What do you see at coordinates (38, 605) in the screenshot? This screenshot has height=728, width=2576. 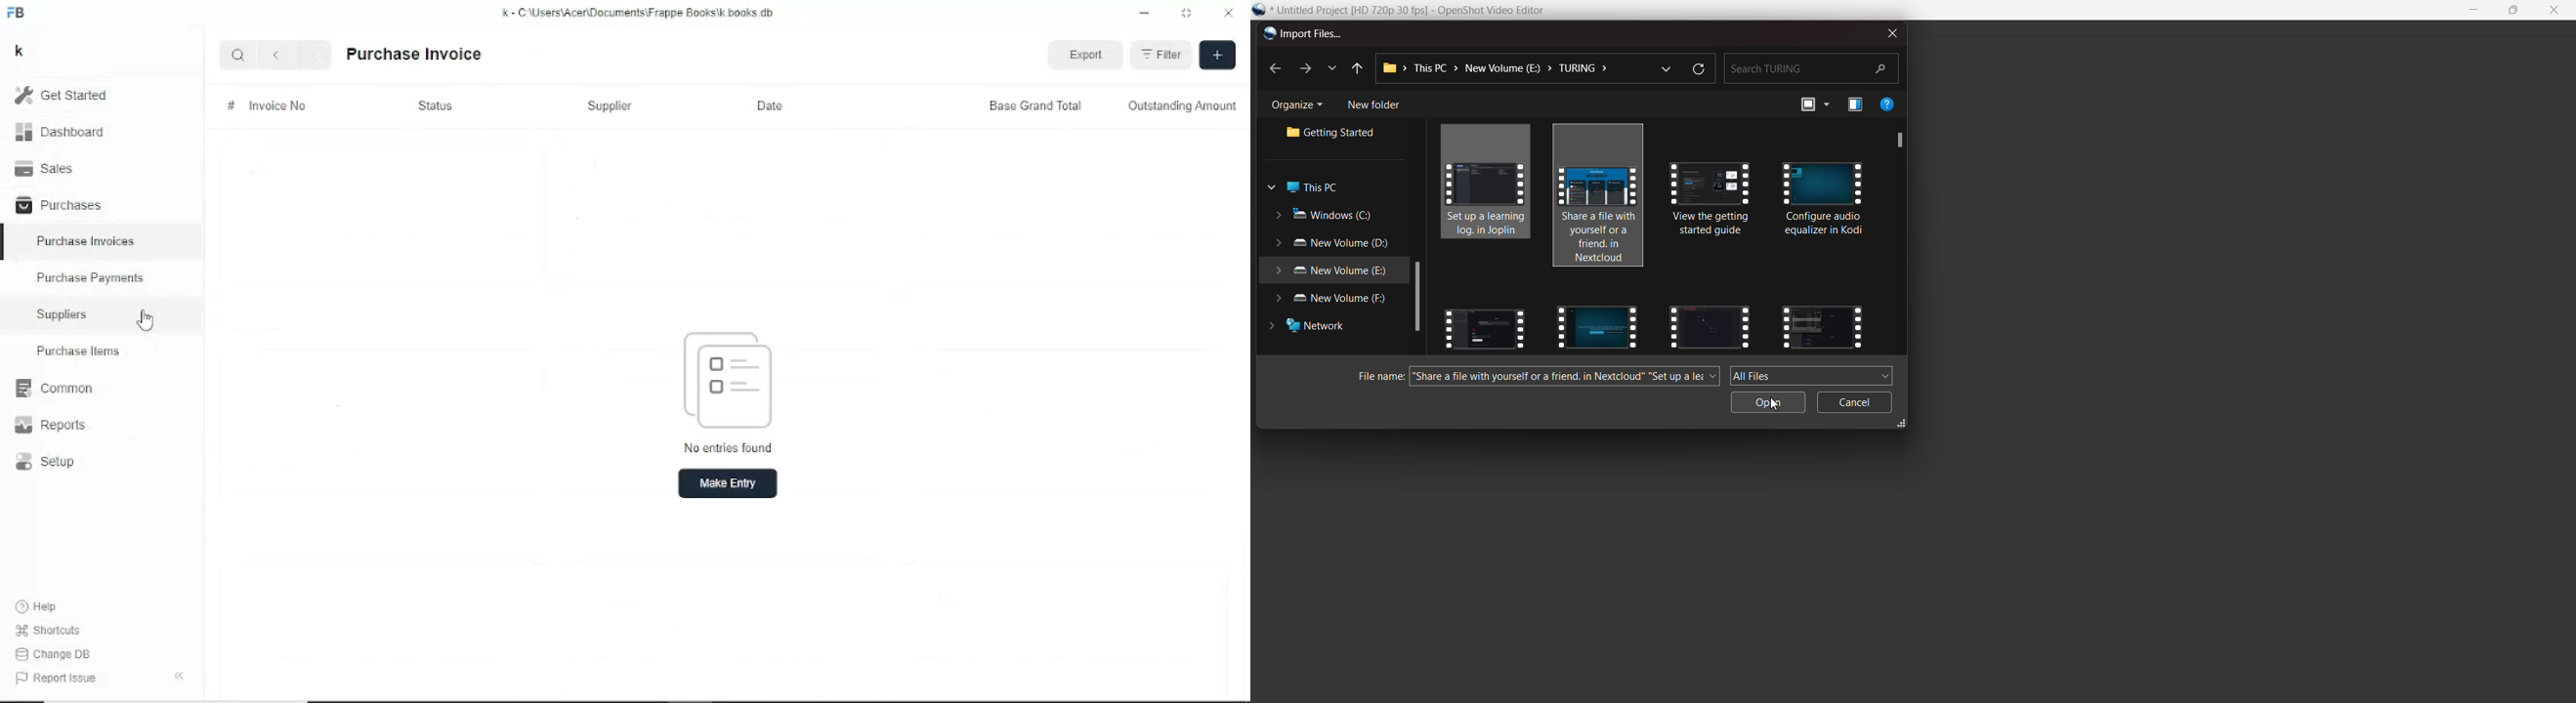 I see `Help` at bounding box center [38, 605].